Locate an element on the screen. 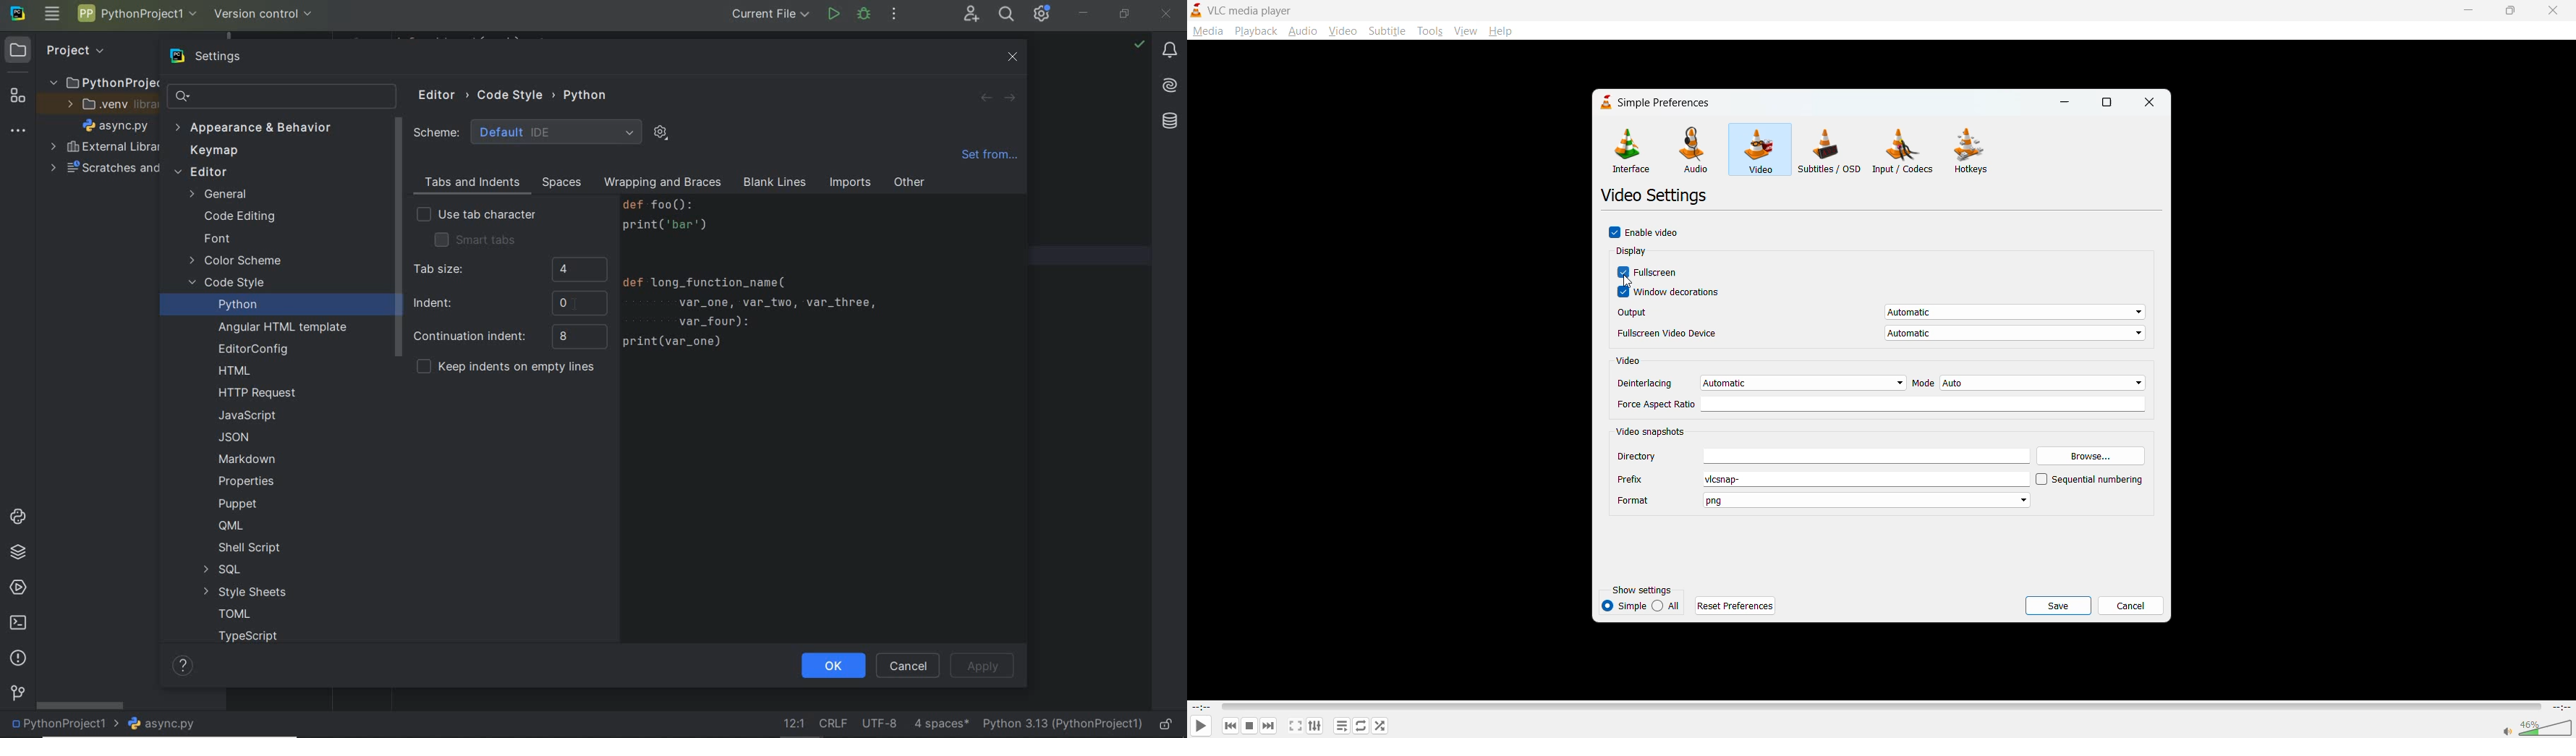 The image size is (2576, 756). external libraries is located at coordinates (105, 147).